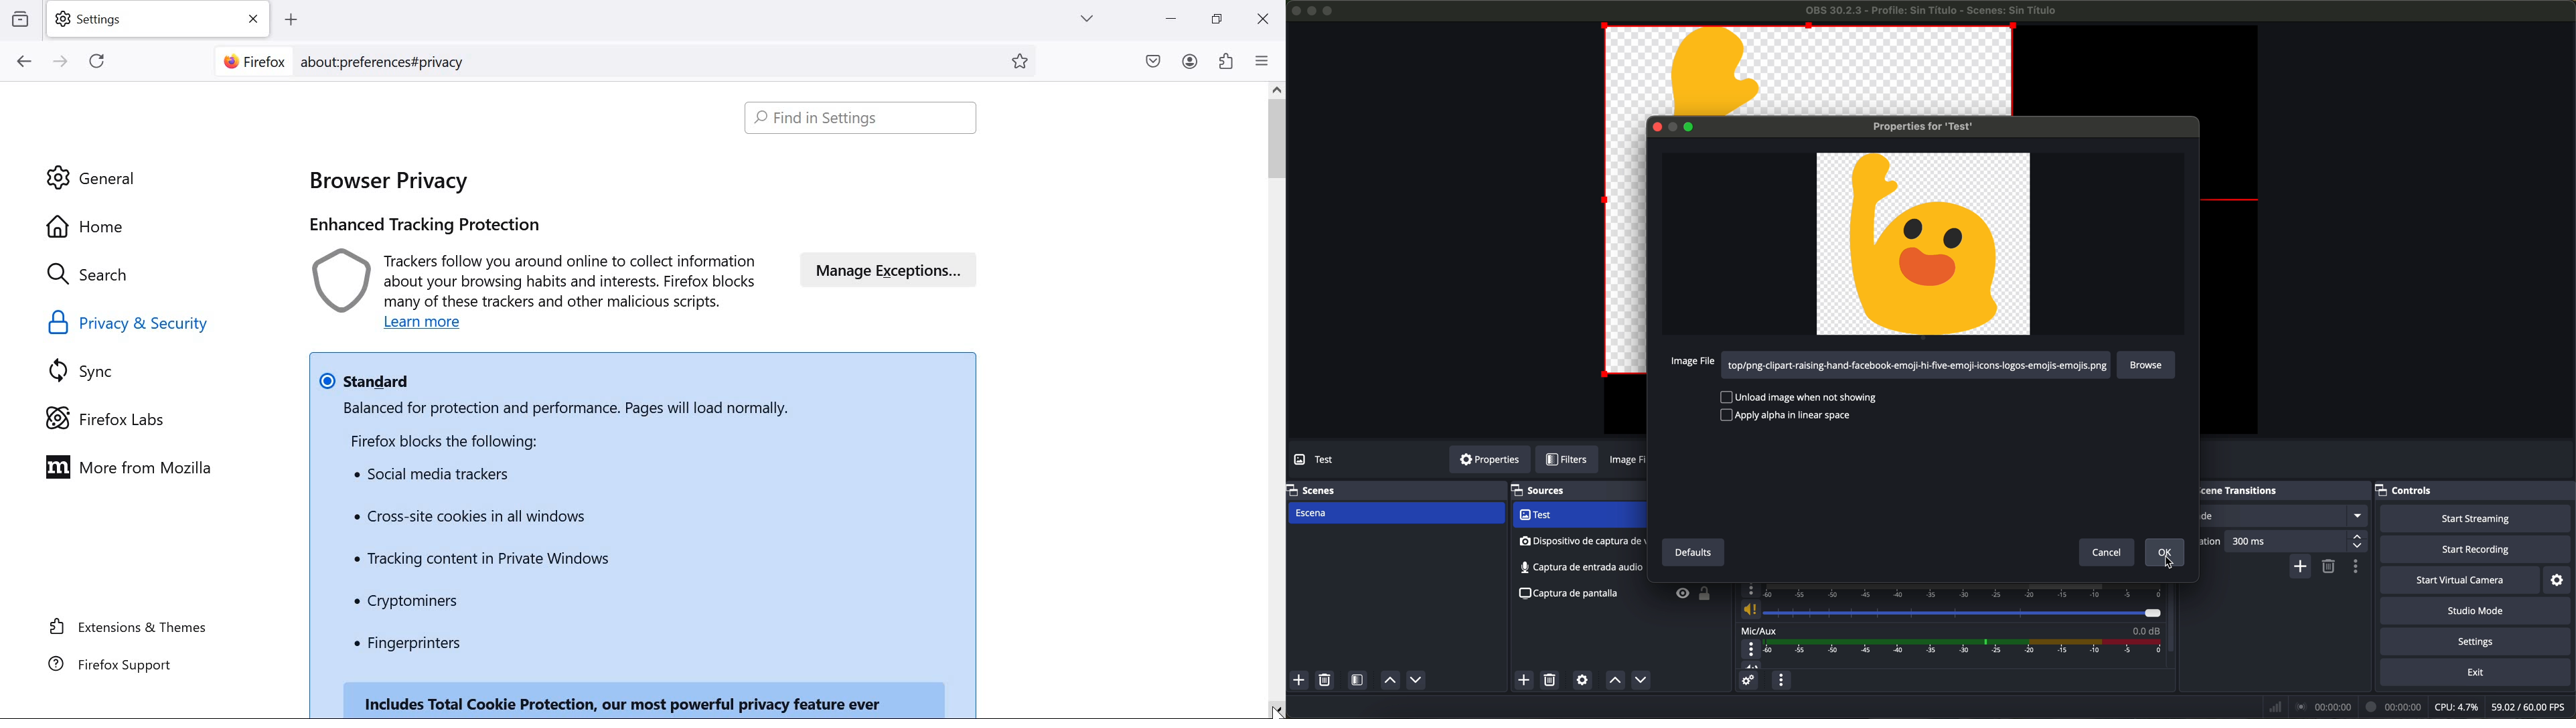  Describe the element at coordinates (1390, 681) in the screenshot. I see `move scene up` at that location.